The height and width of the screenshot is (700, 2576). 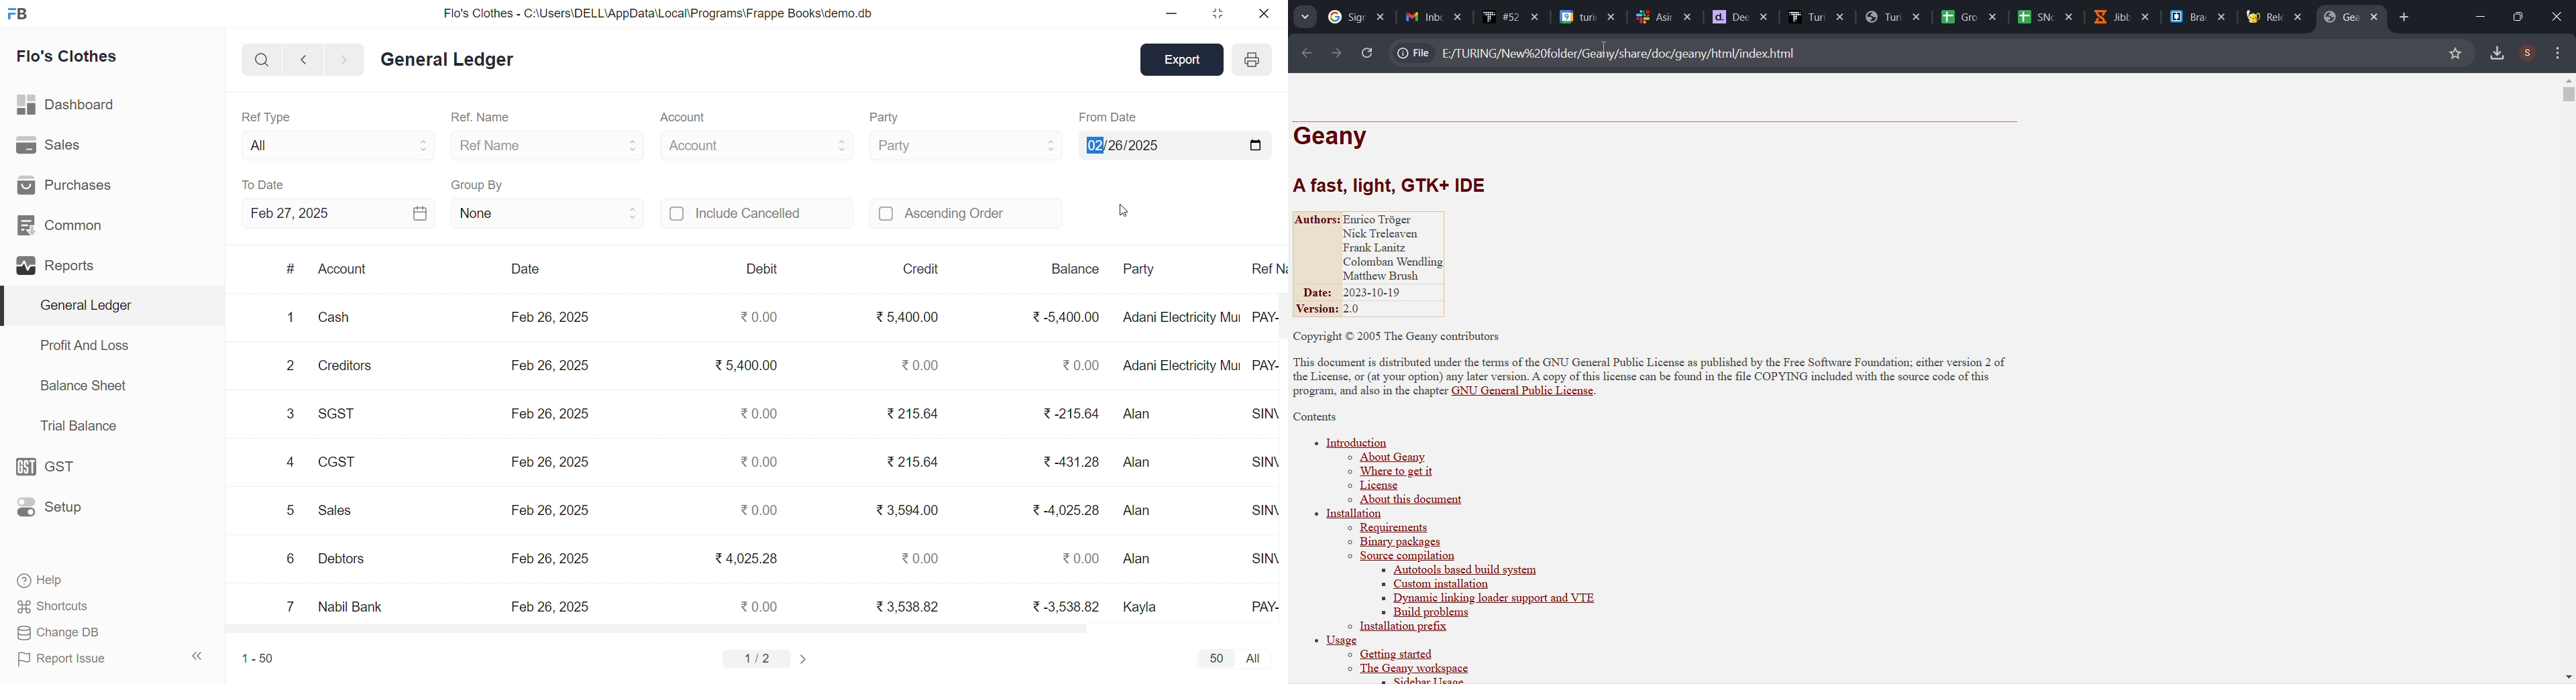 I want to click on usage, so click(x=1334, y=642).